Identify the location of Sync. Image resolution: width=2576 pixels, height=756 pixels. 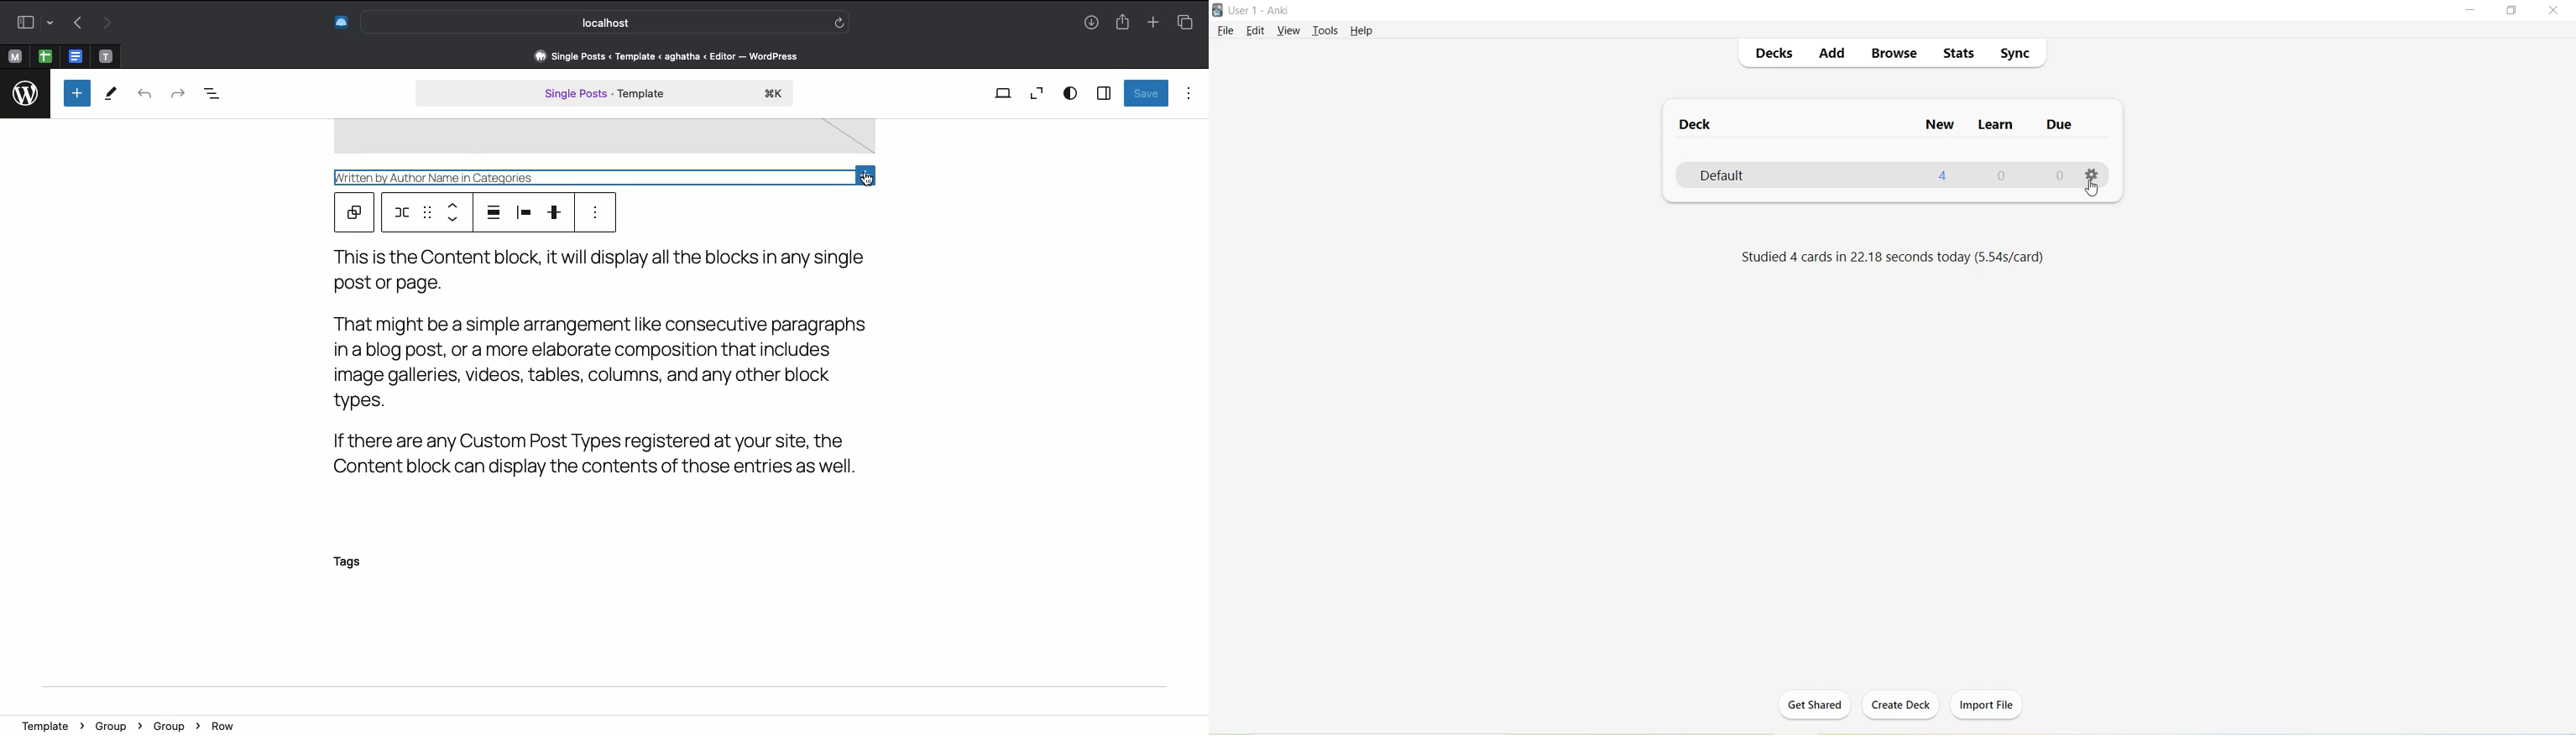
(2014, 55).